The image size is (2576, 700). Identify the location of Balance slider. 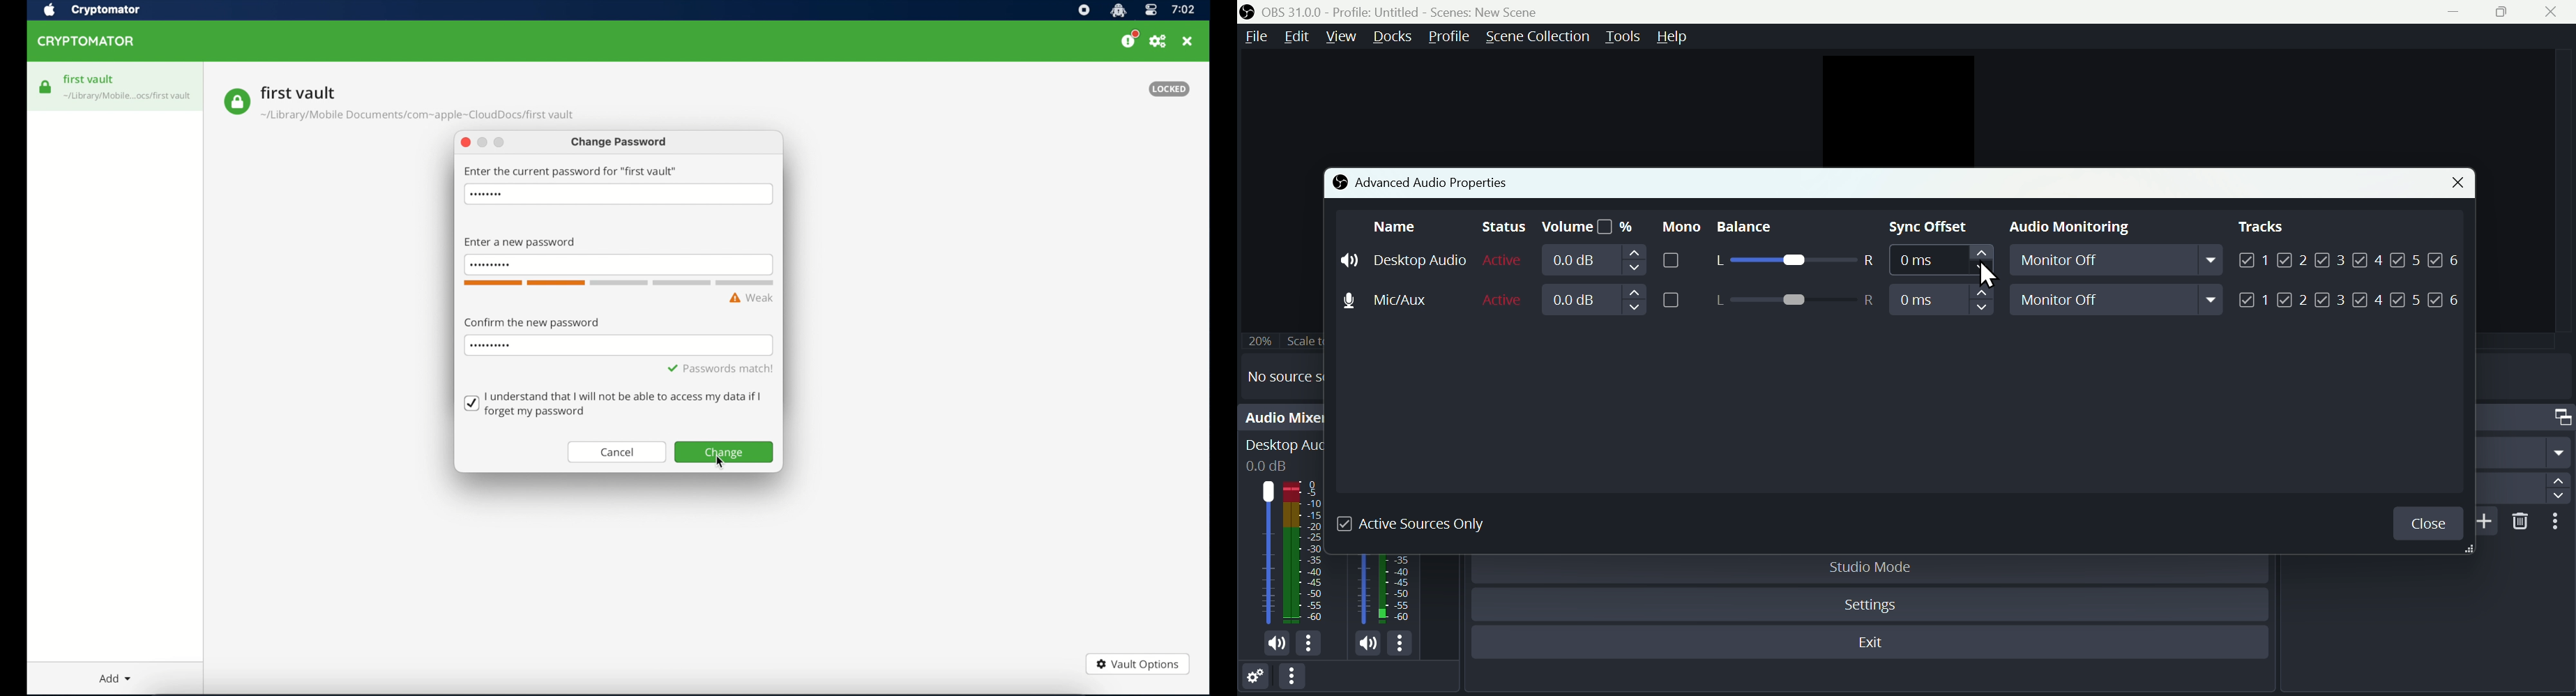
(1792, 262).